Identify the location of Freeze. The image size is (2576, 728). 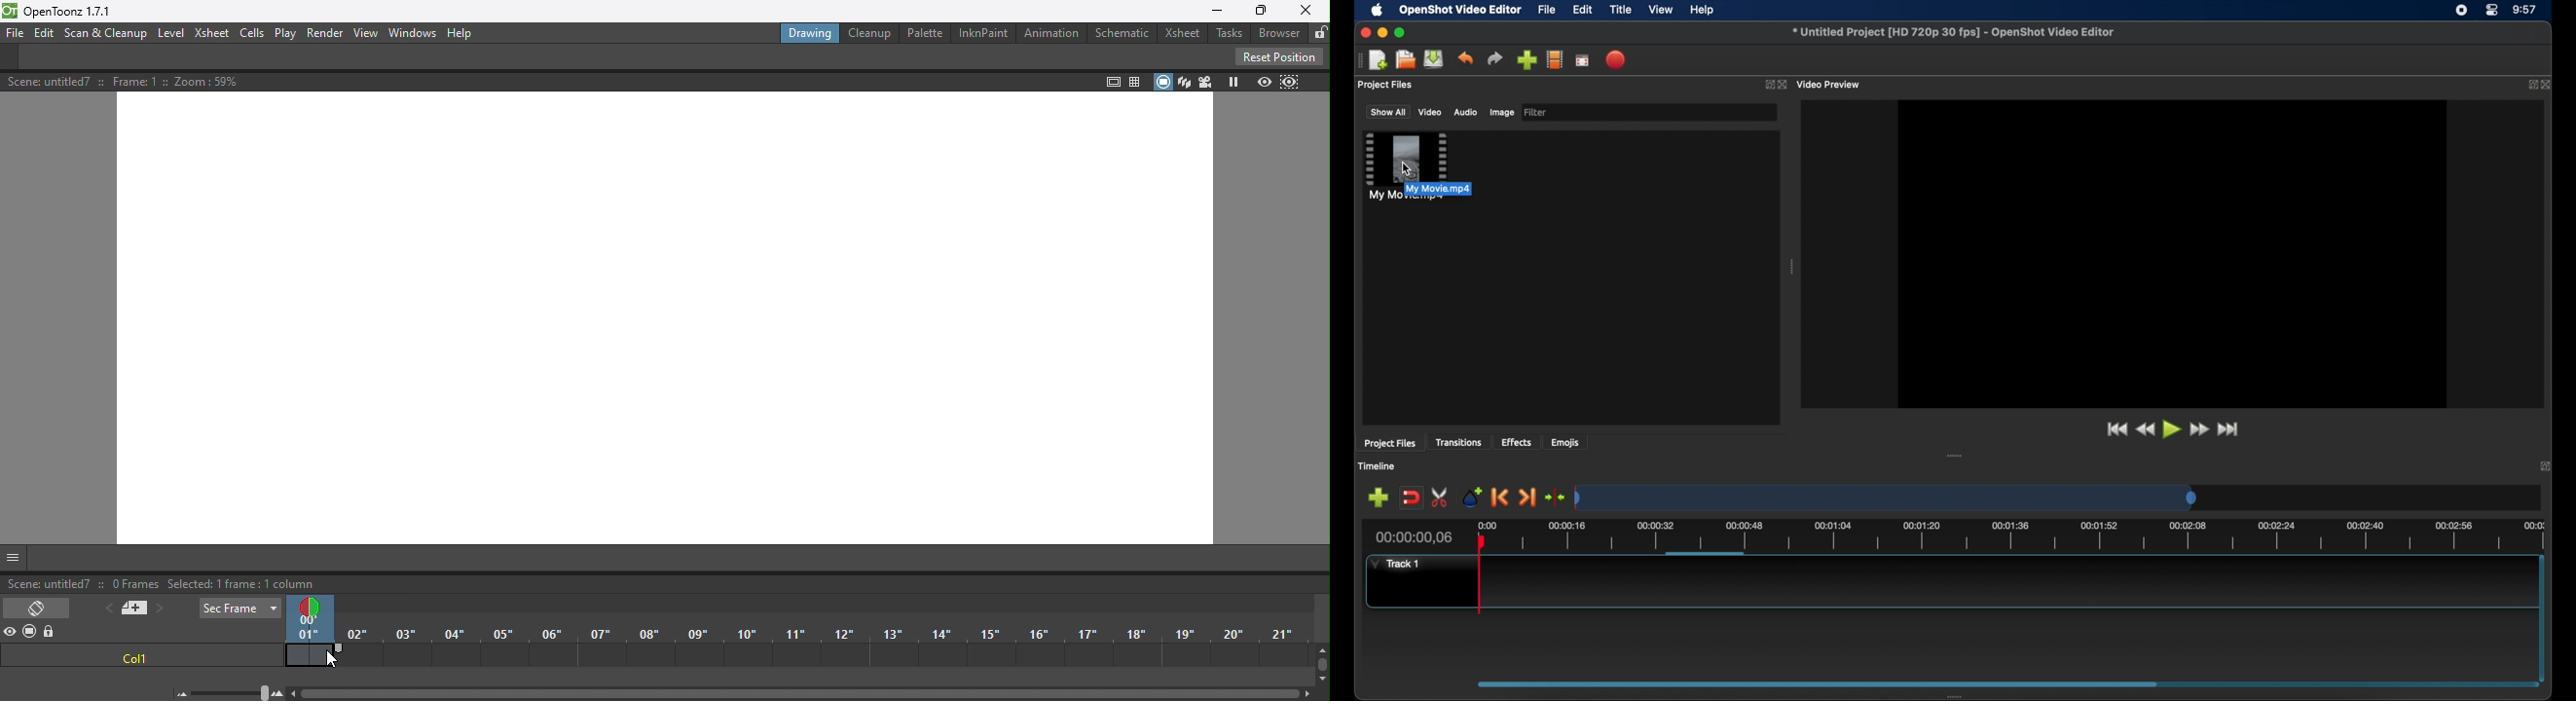
(1232, 82).